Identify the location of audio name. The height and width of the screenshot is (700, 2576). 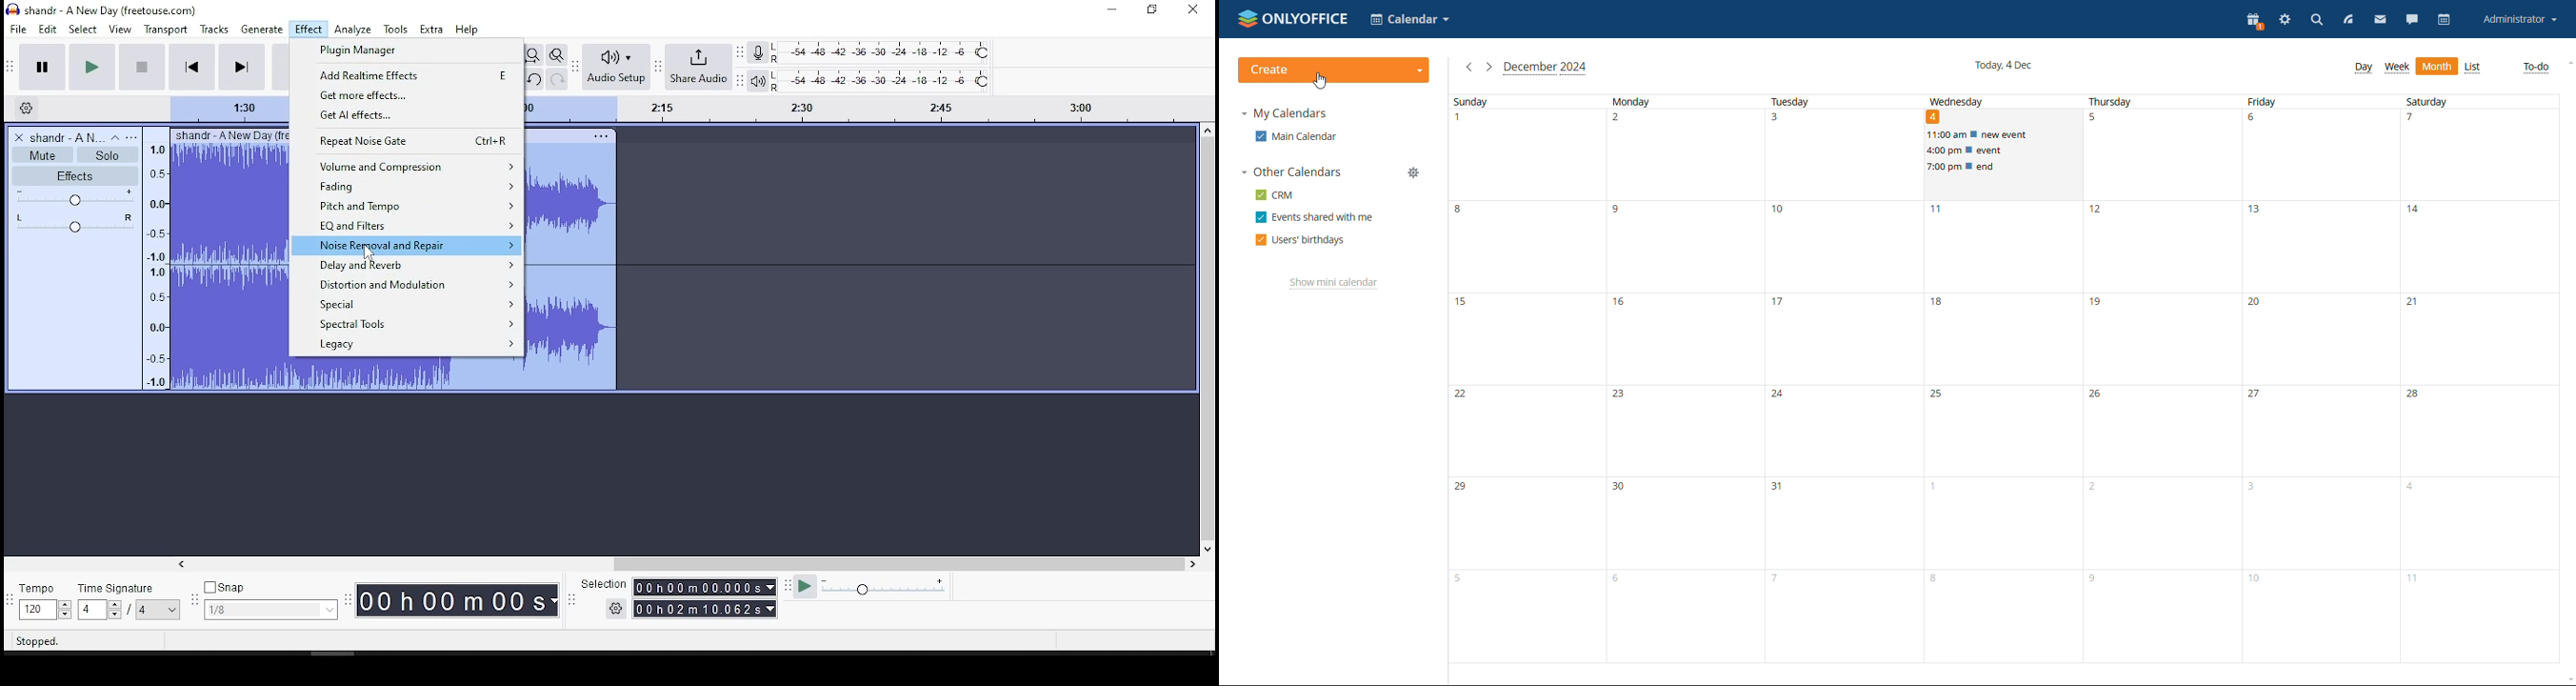
(67, 136).